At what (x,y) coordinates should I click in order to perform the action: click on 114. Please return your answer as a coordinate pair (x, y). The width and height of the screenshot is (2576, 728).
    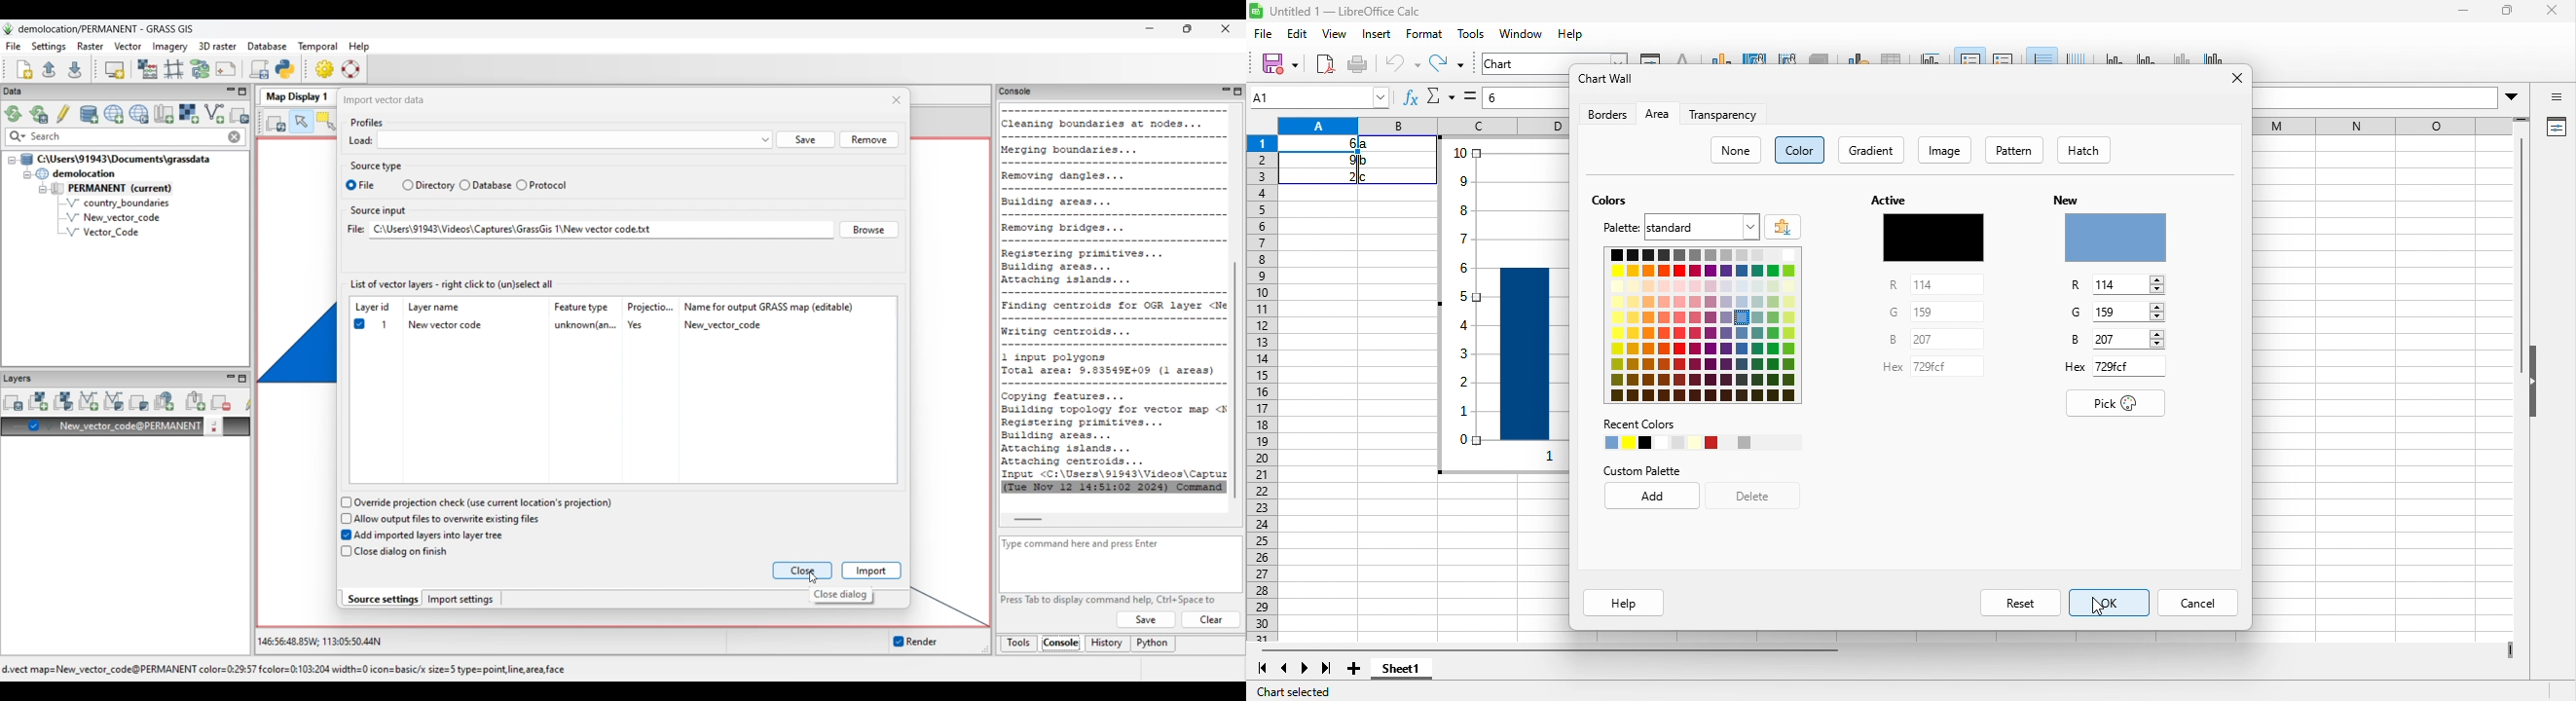
    Looking at the image, I should click on (1928, 284).